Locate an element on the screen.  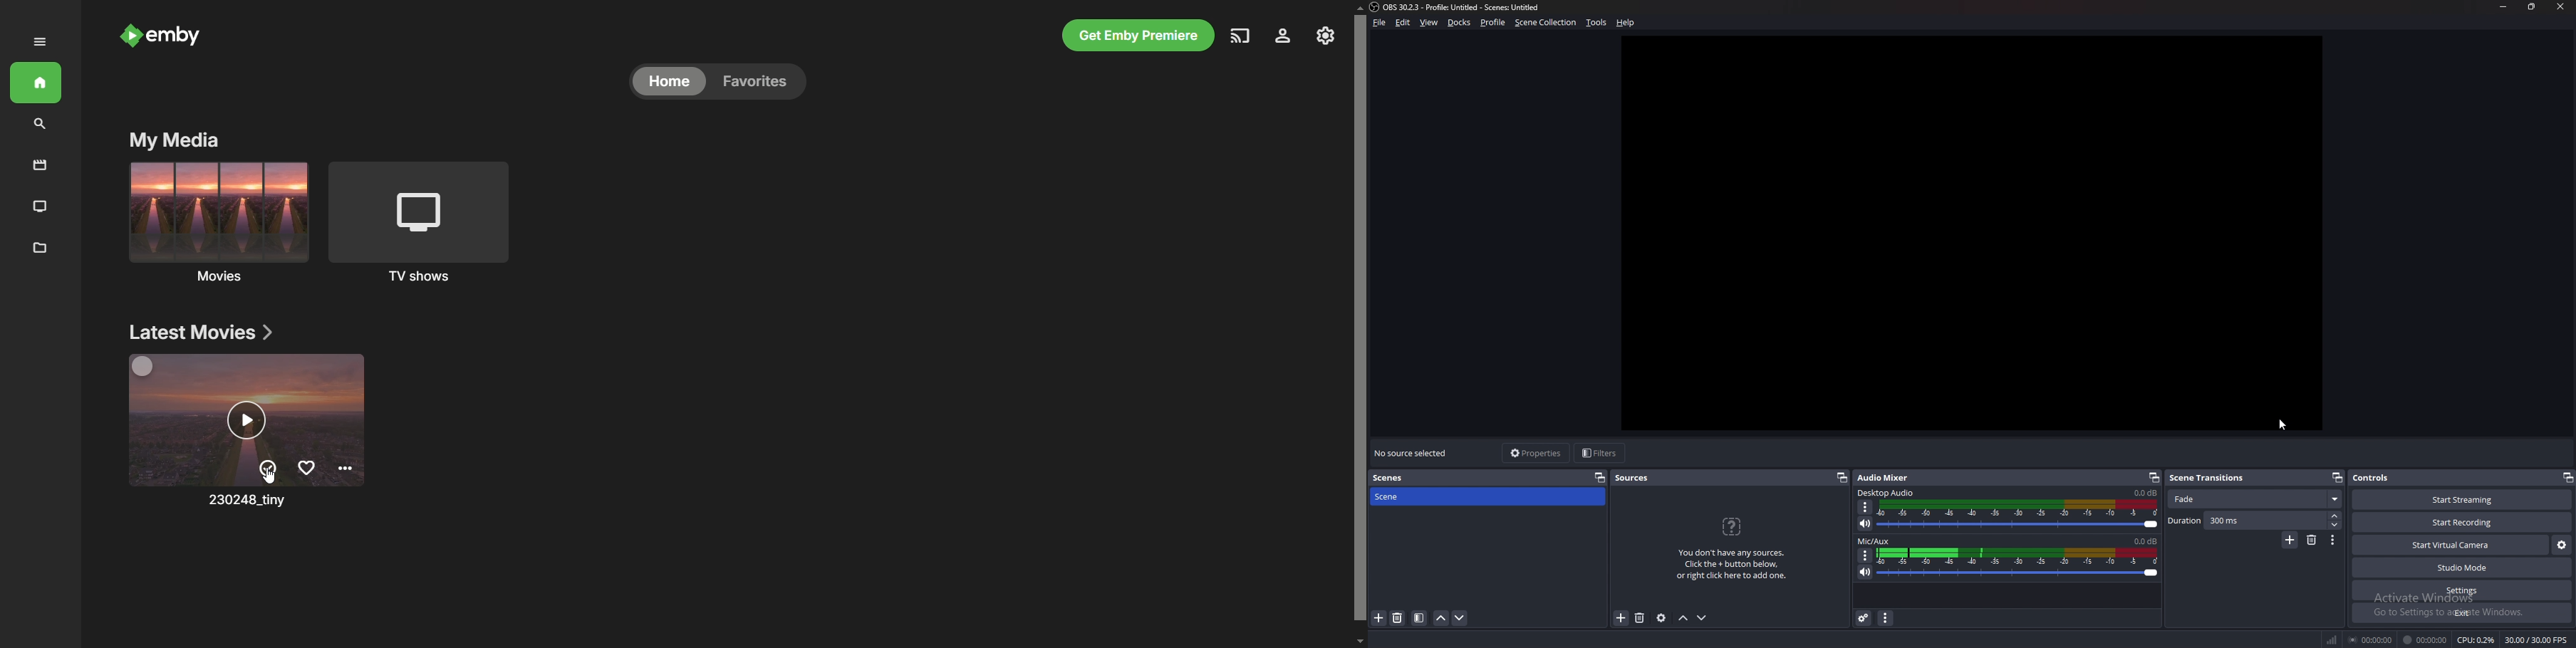
add scene is located at coordinates (2290, 540).